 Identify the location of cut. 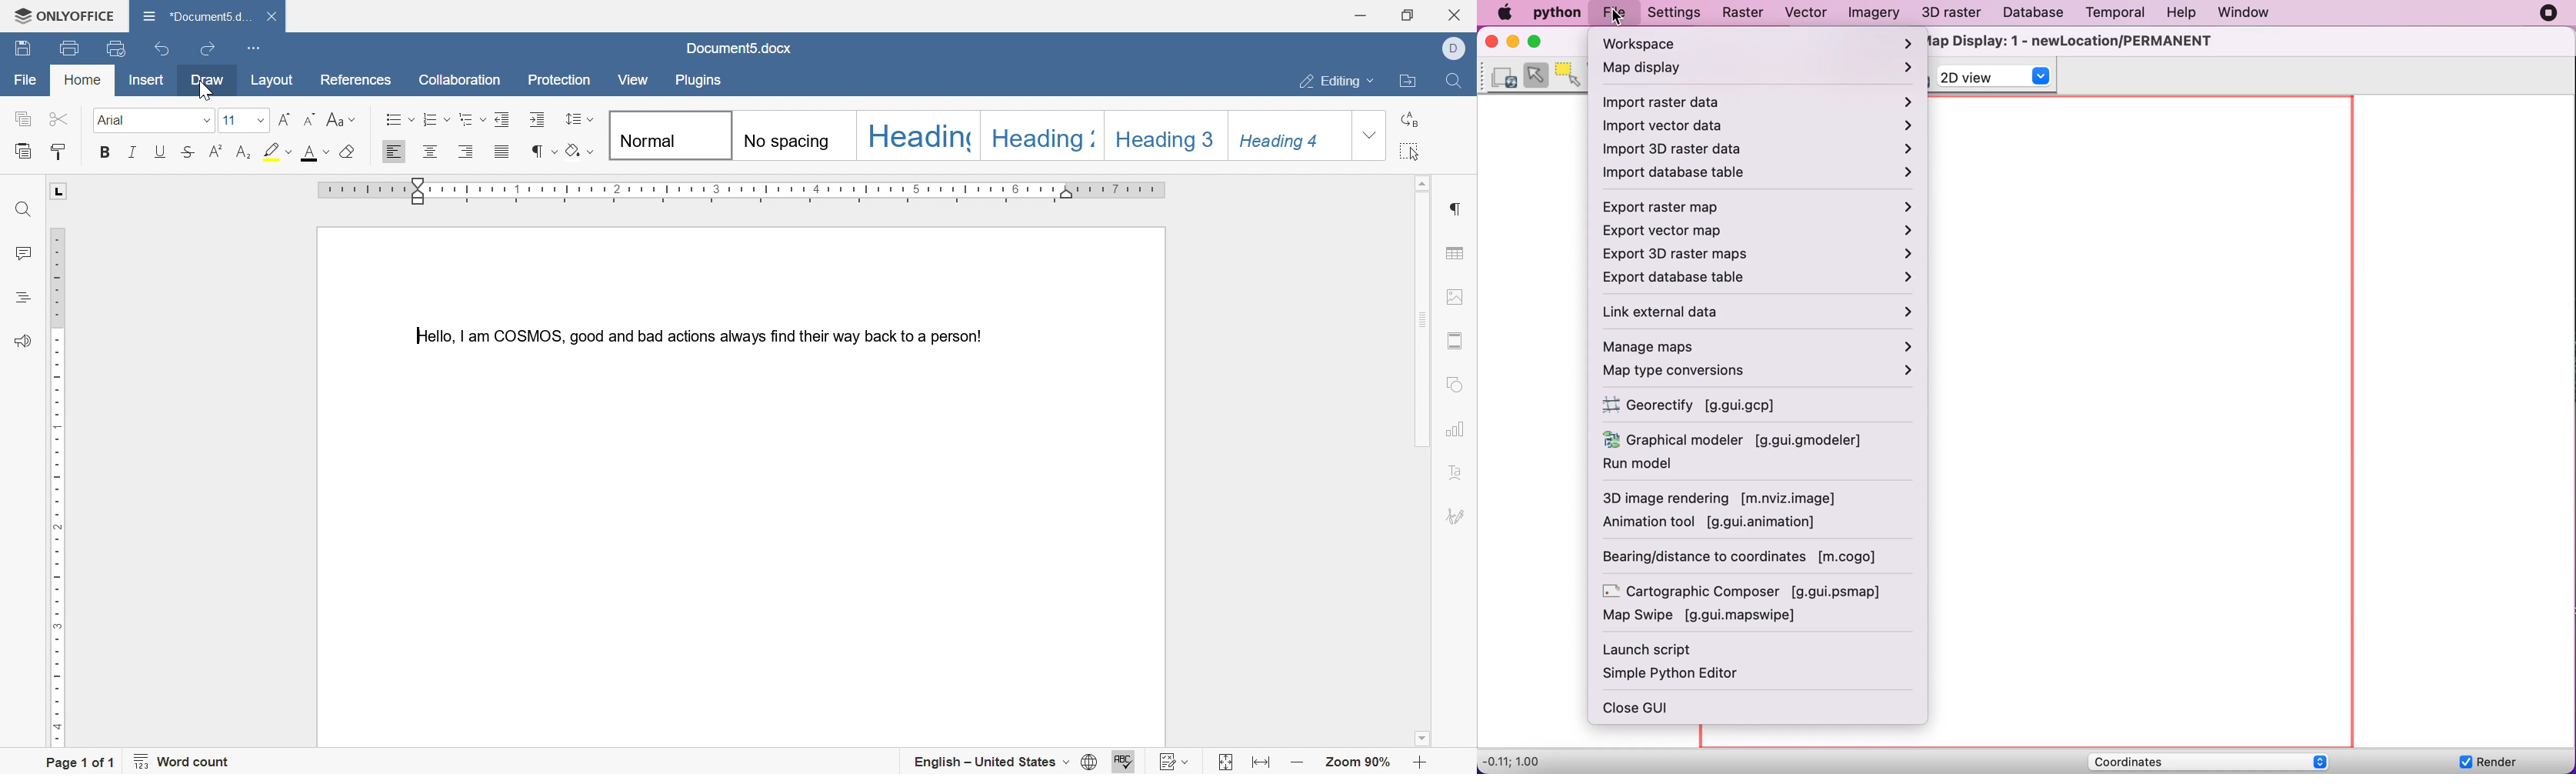
(55, 118).